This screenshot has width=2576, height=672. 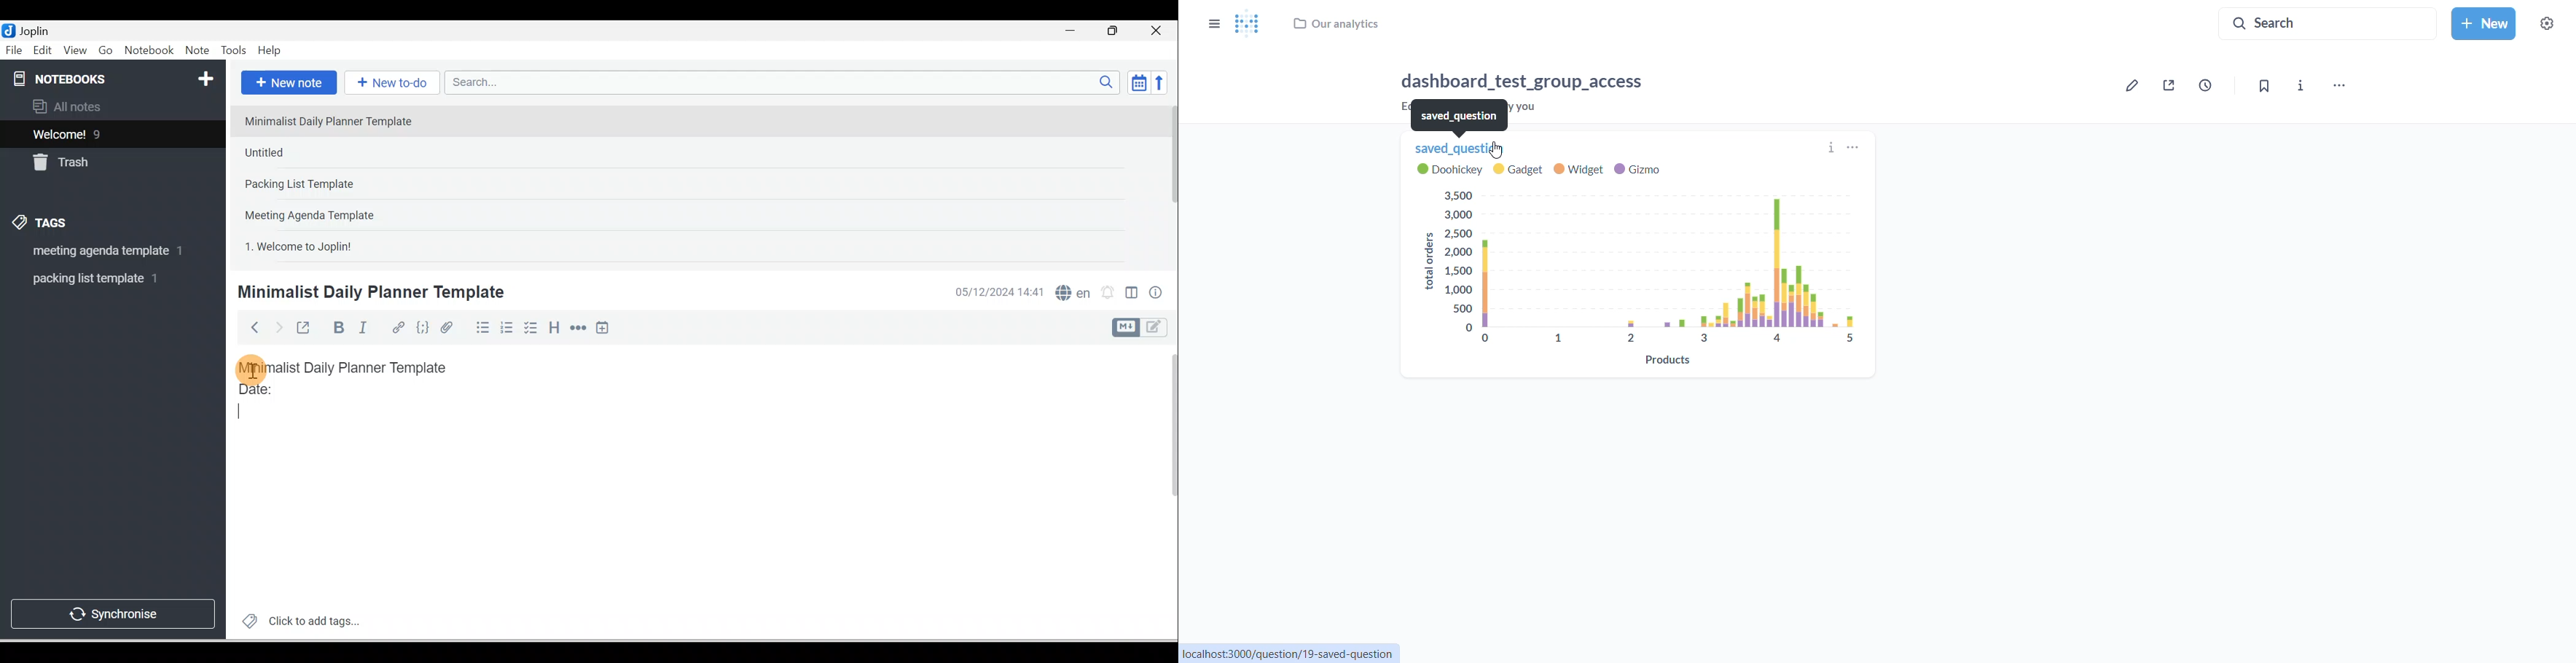 What do you see at coordinates (327, 212) in the screenshot?
I see `Note 4` at bounding box center [327, 212].